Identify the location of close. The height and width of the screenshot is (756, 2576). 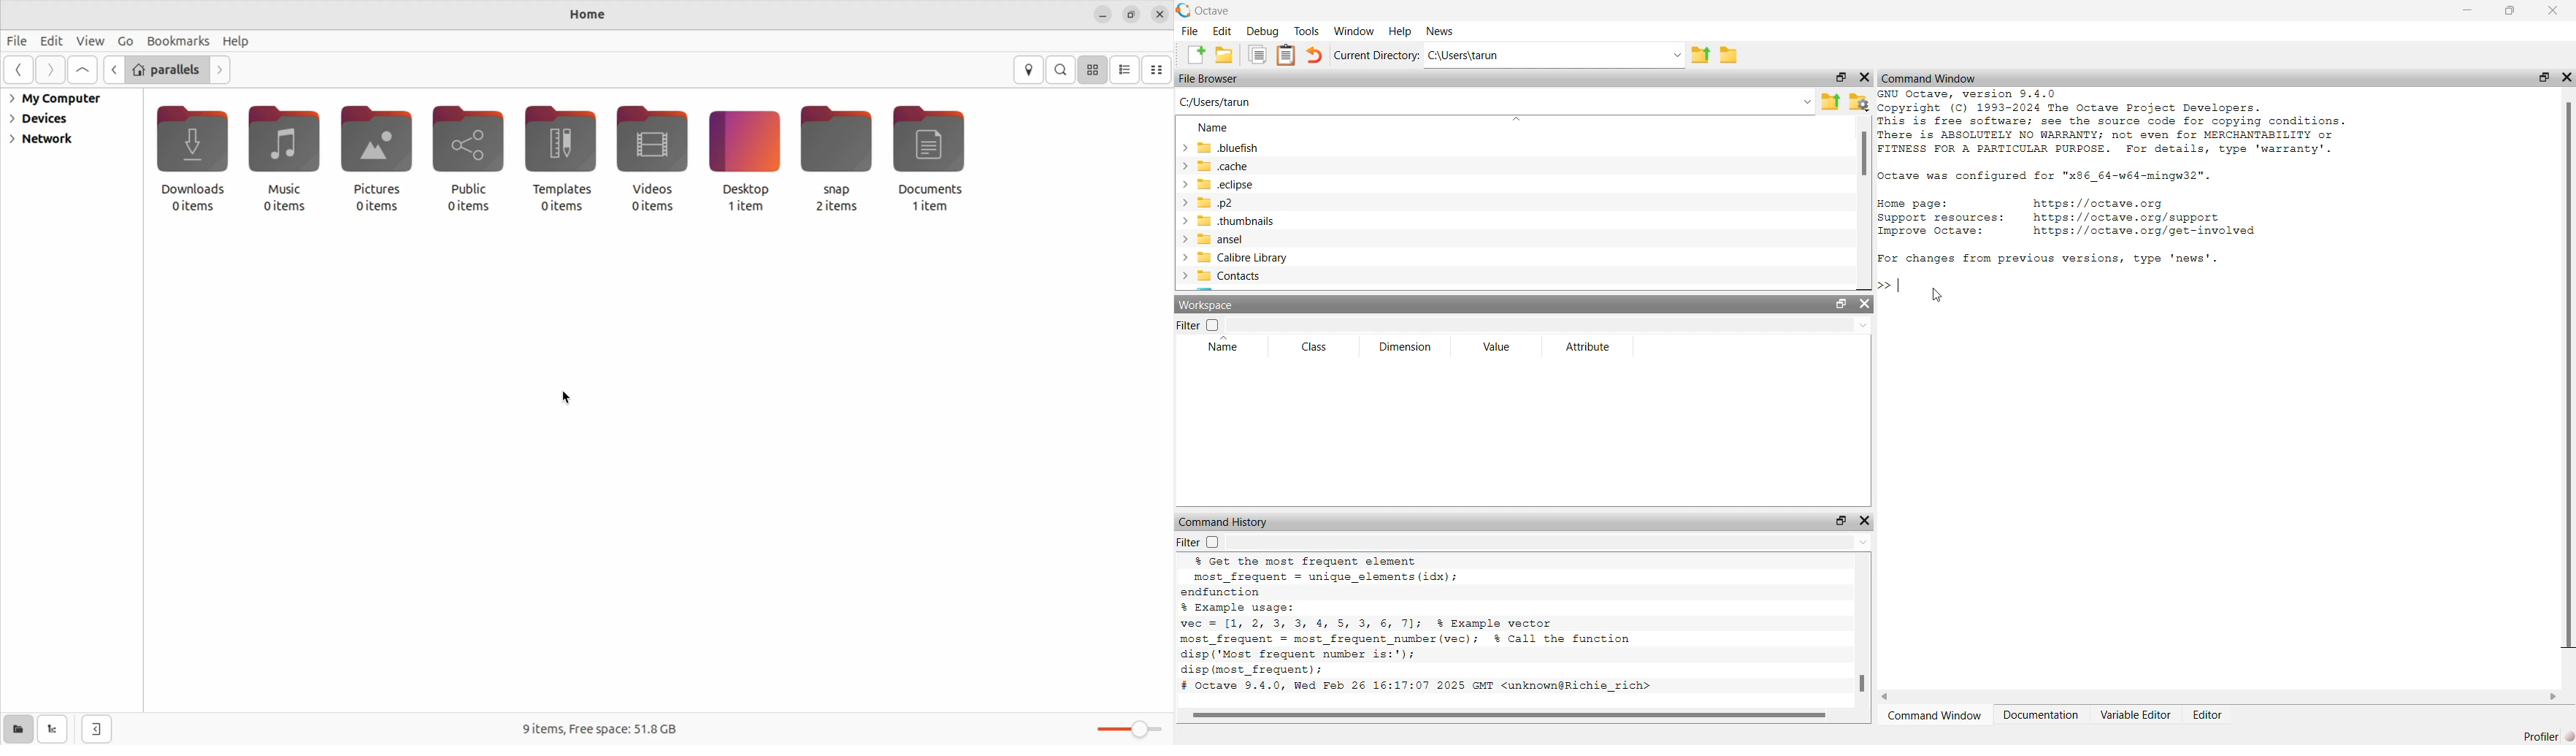
(2552, 10).